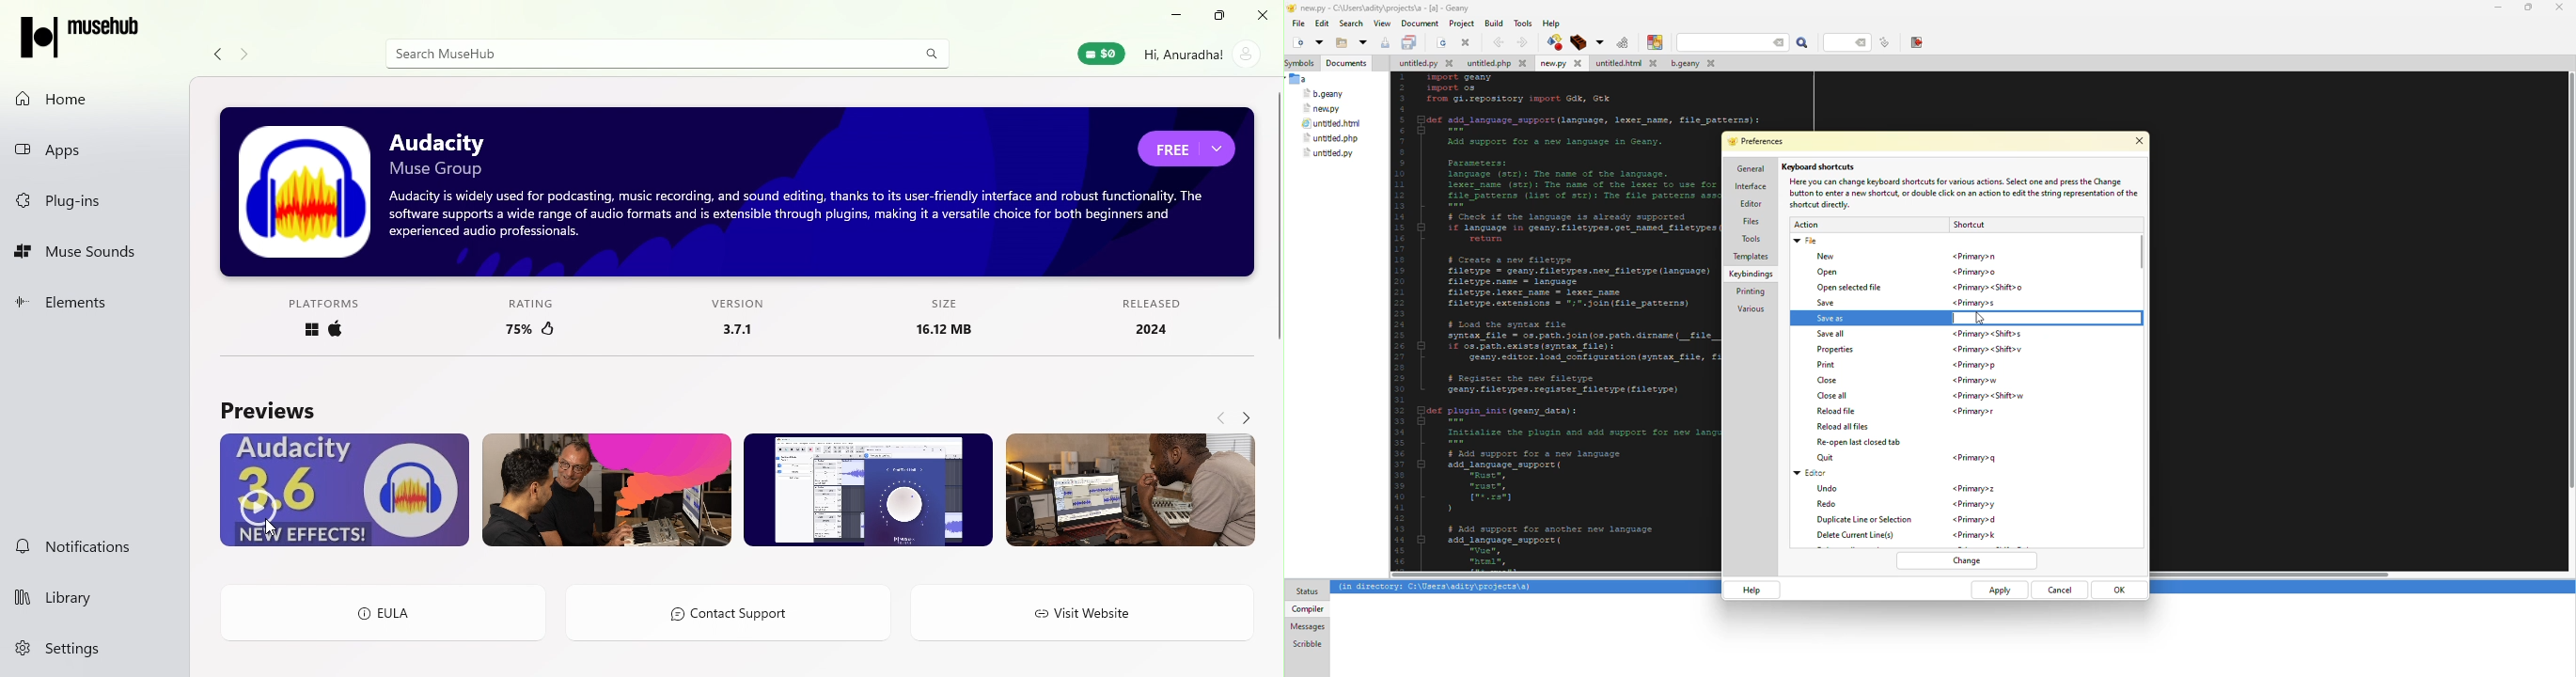 The image size is (2576, 700). I want to click on Navigate forward, so click(246, 55).